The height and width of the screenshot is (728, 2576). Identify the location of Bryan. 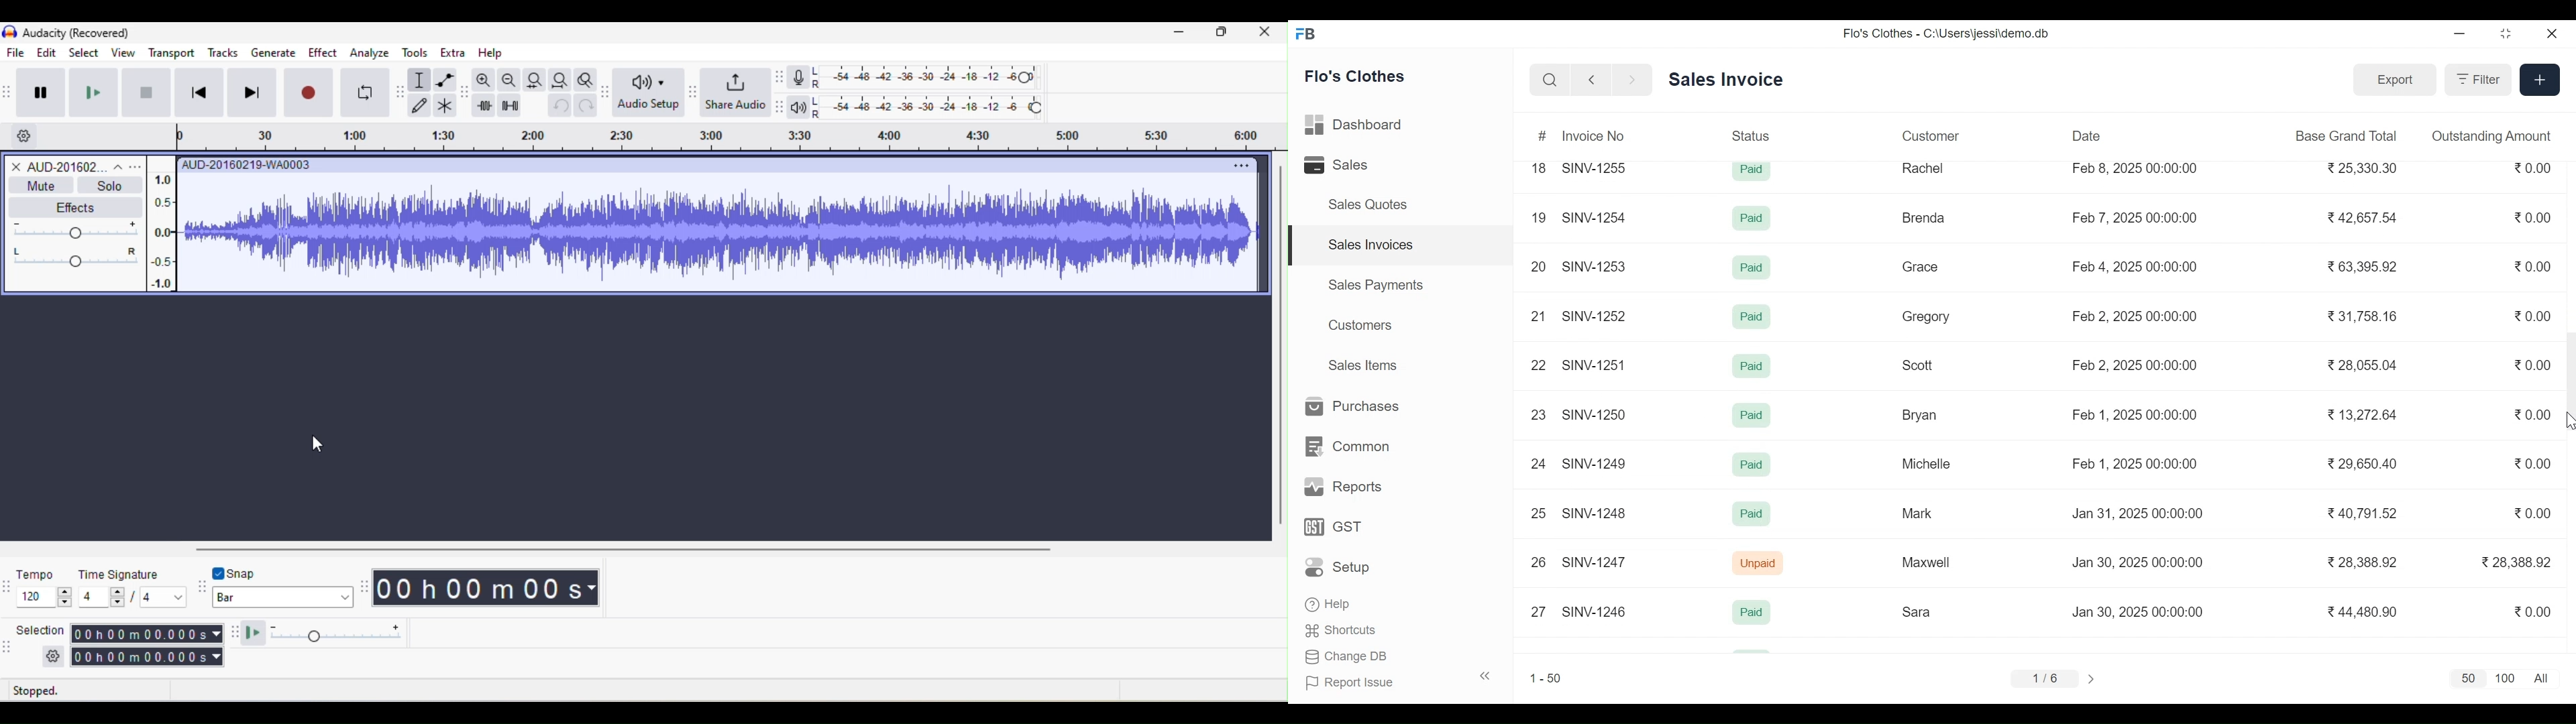
(1922, 415).